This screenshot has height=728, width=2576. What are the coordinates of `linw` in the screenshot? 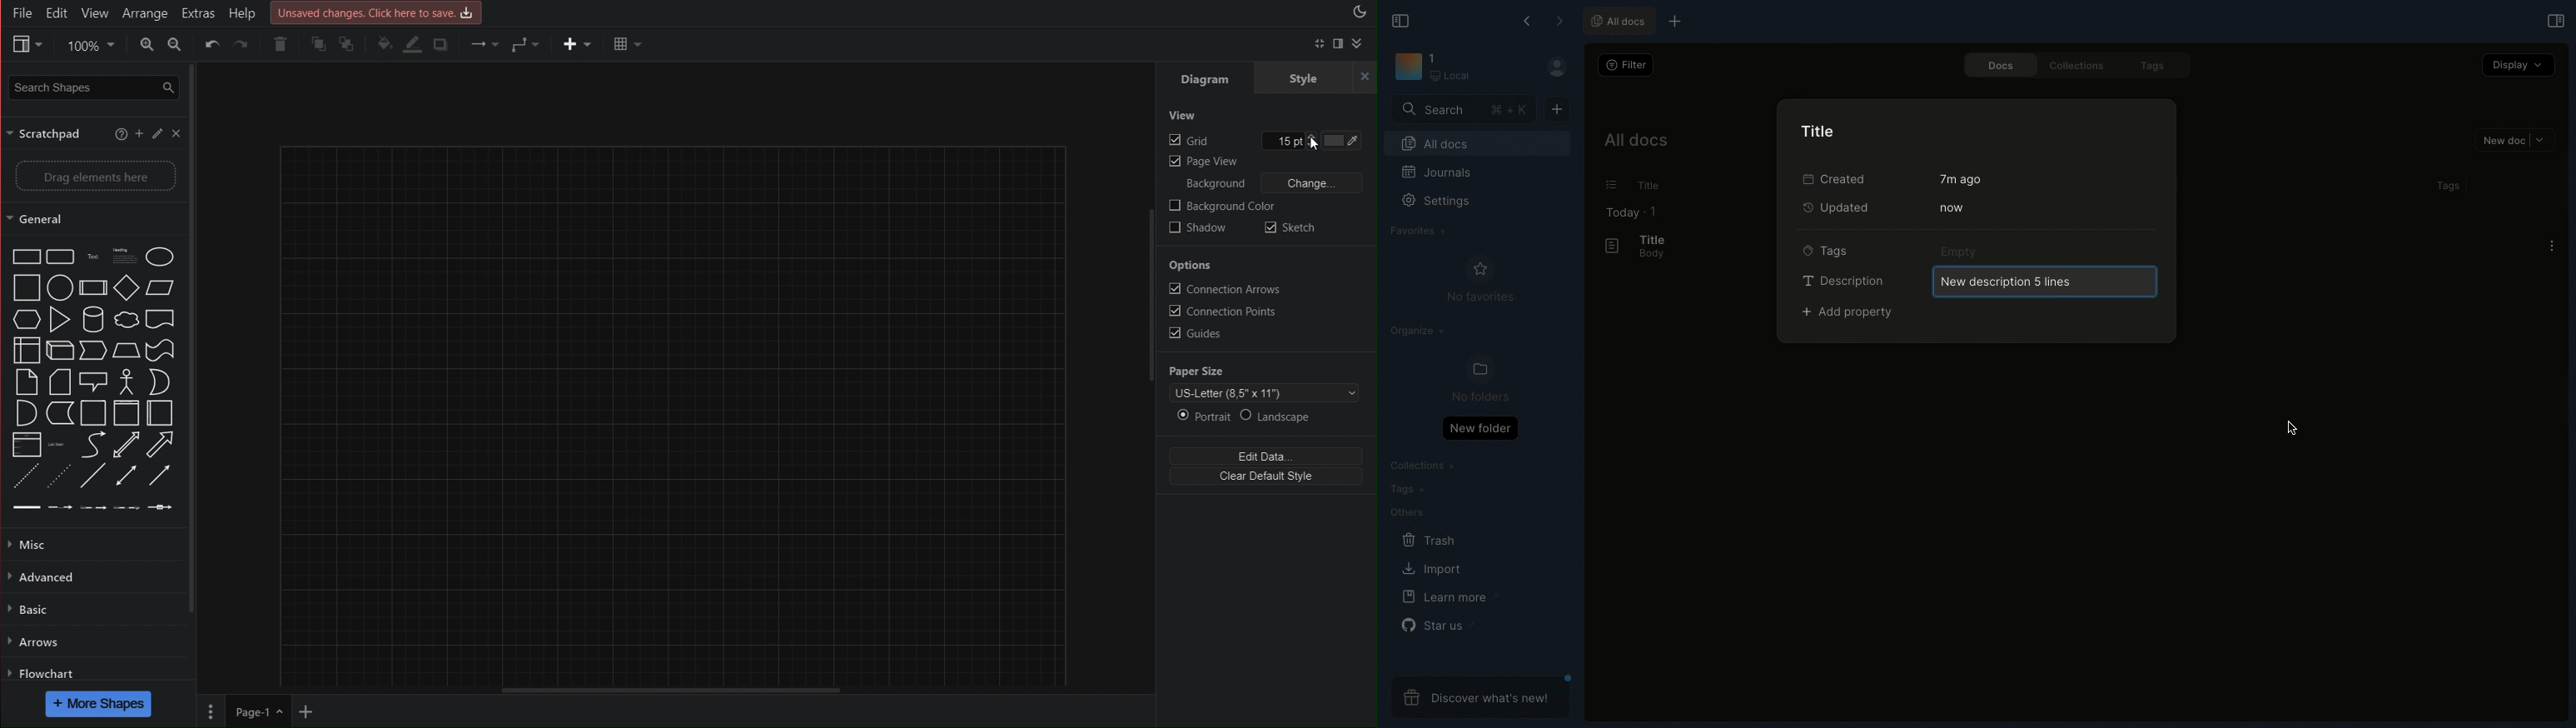 It's located at (55, 441).